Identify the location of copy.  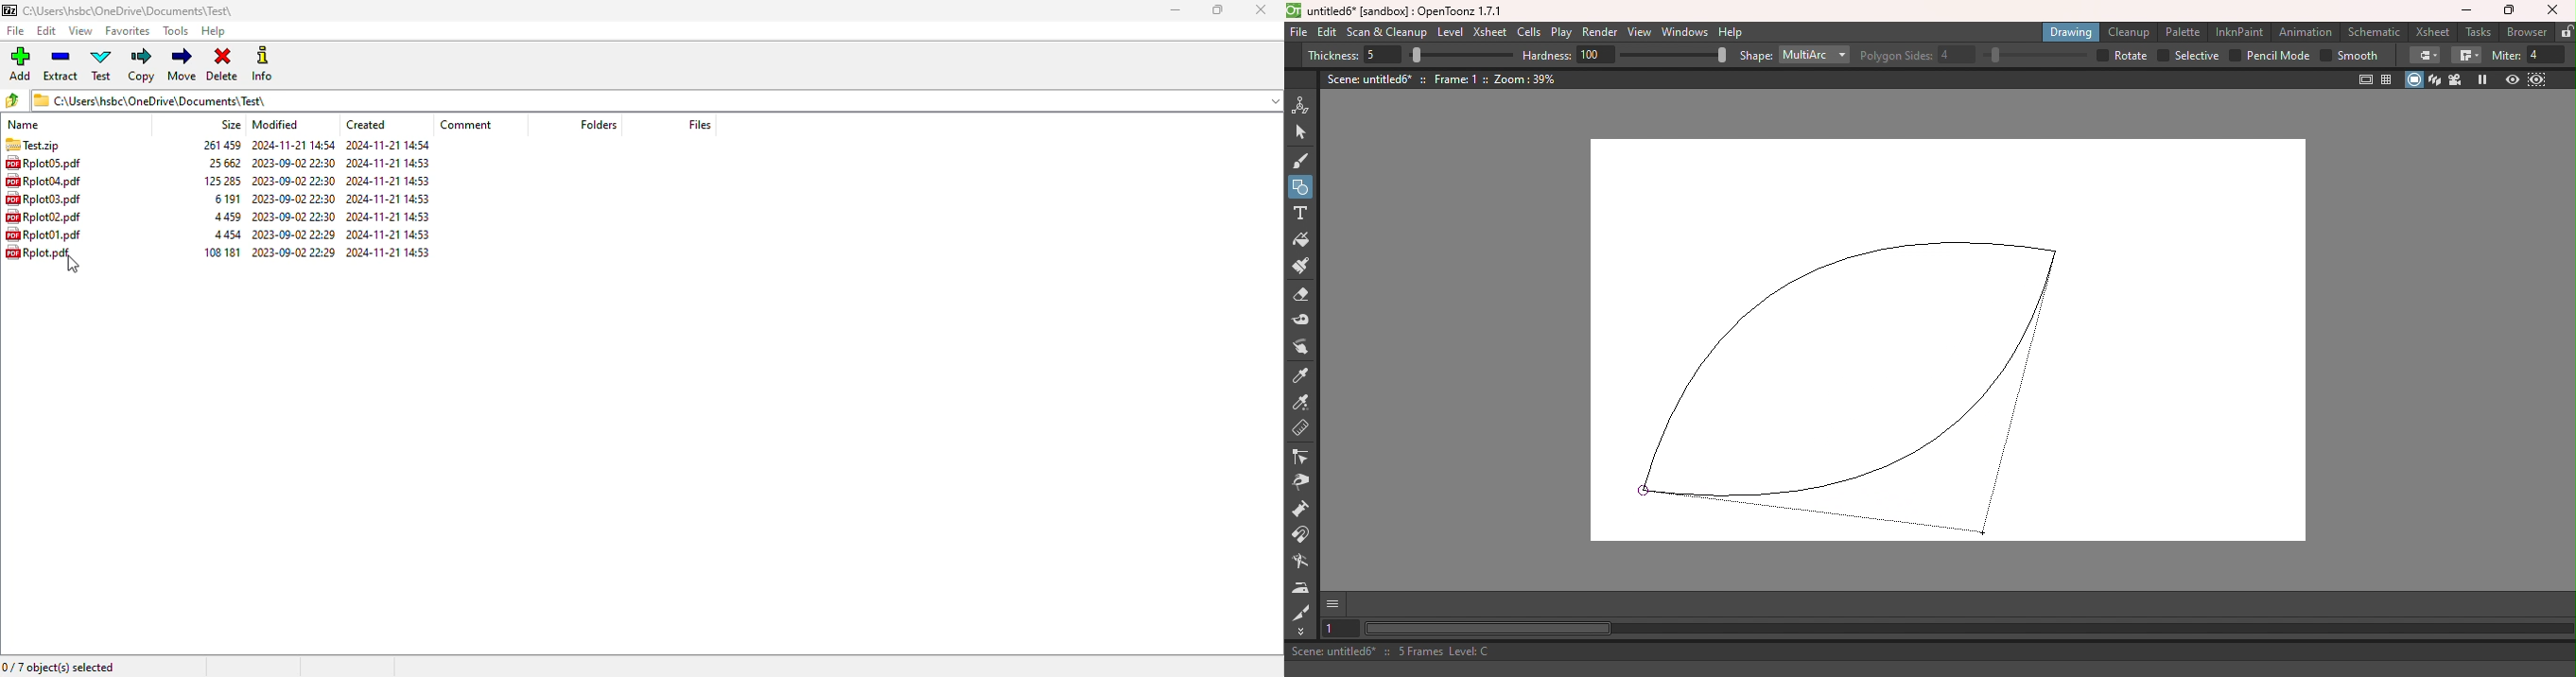
(142, 65).